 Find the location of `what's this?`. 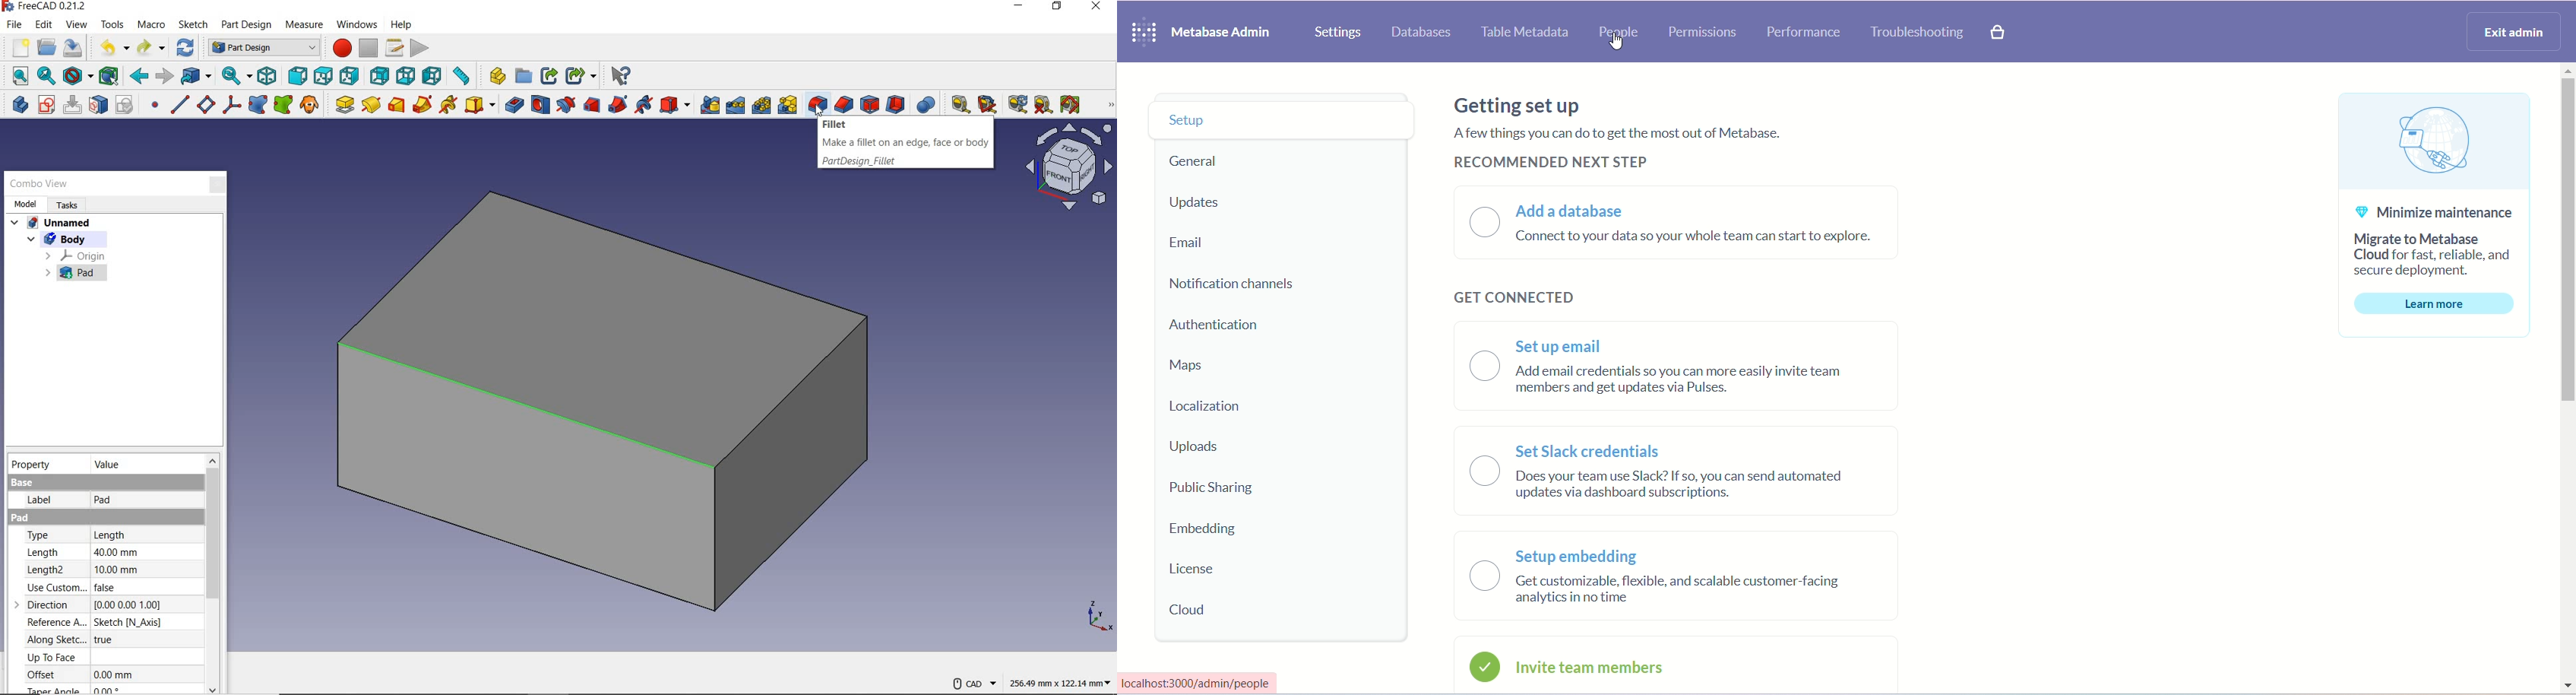

what's this? is located at coordinates (621, 77).